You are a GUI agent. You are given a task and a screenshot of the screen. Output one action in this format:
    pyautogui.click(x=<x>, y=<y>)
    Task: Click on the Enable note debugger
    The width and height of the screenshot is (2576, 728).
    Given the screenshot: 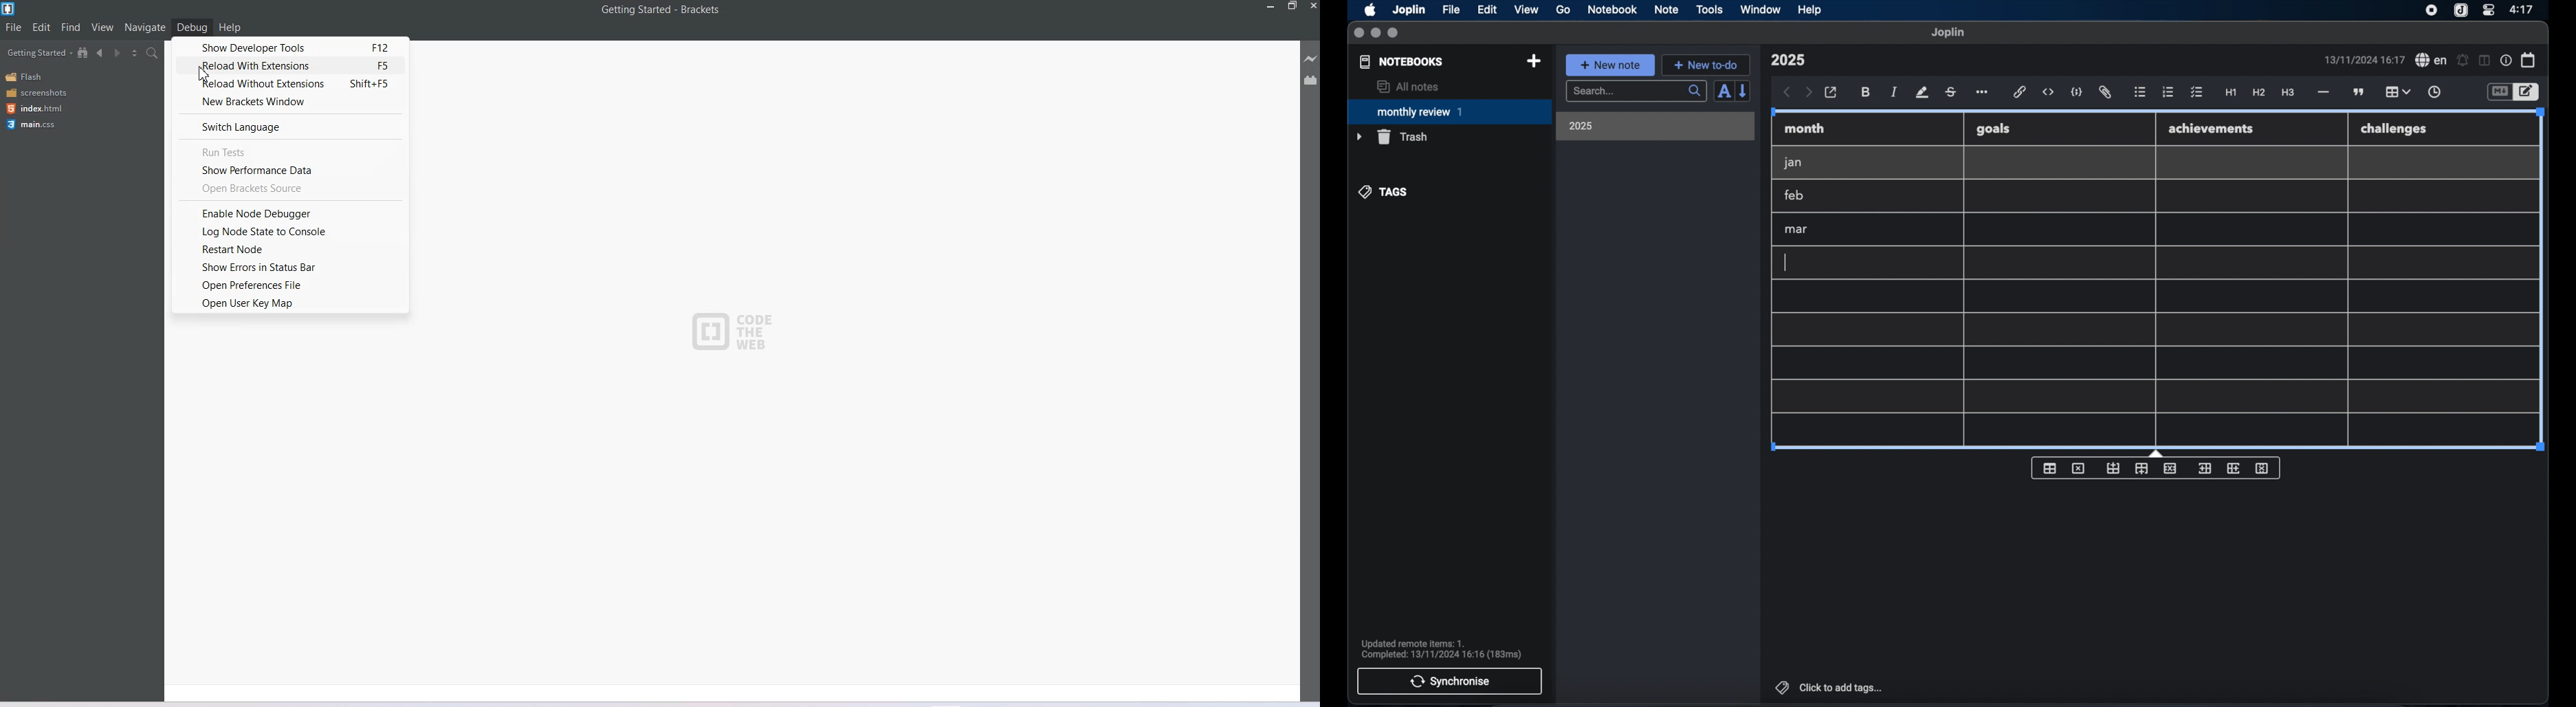 What is the action you would take?
    pyautogui.click(x=285, y=214)
    